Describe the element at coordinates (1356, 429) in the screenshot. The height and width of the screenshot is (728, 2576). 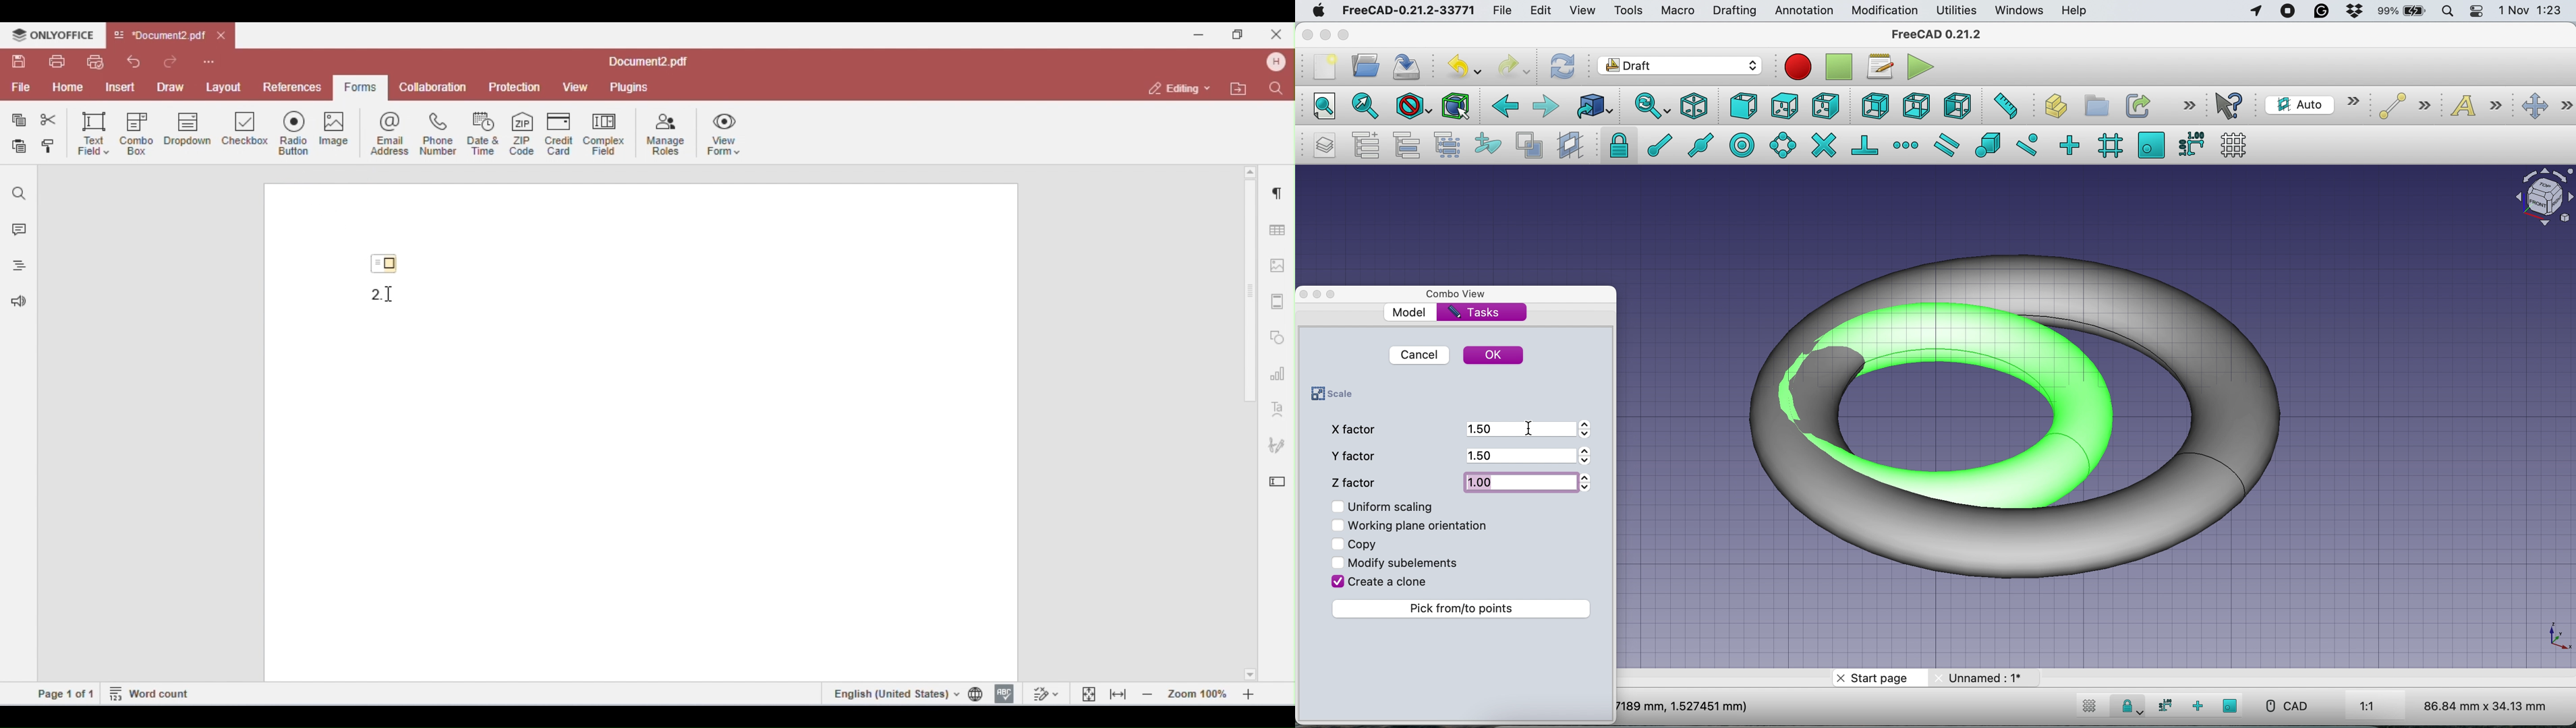
I see `x factor` at that location.